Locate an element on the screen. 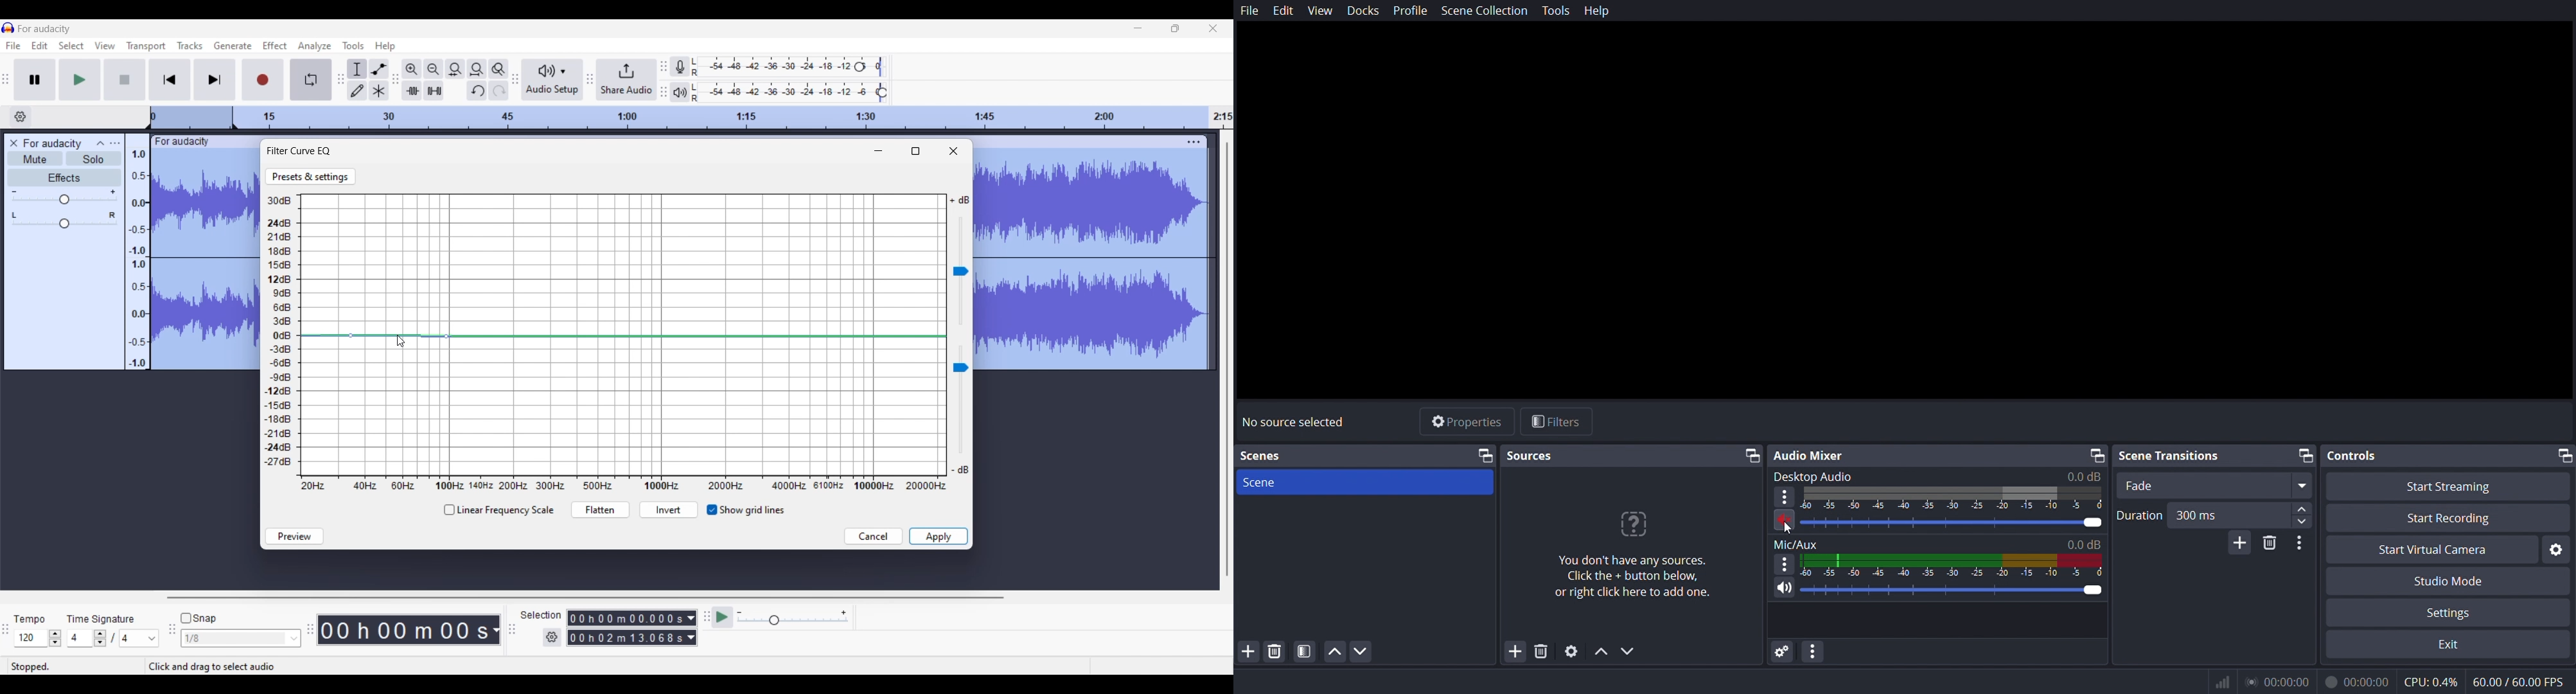  Max. playback speed is located at coordinates (843, 613).